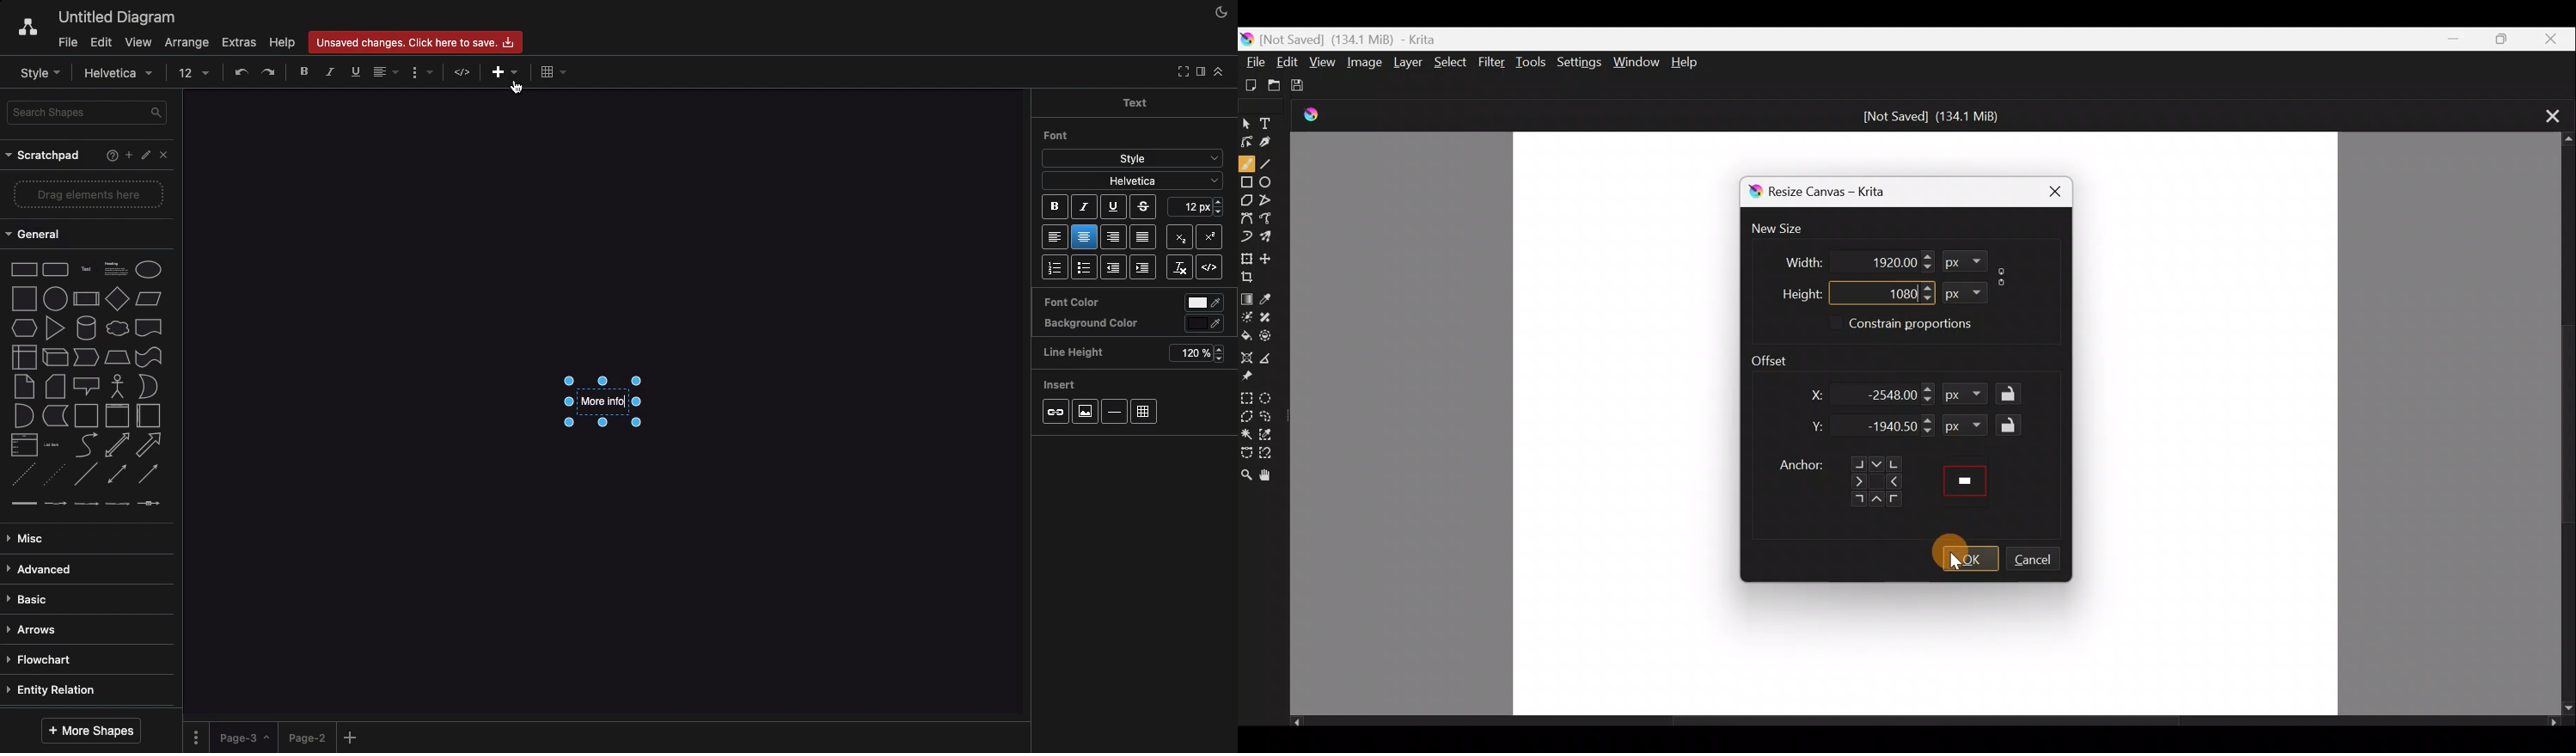 This screenshot has width=2576, height=756. I want to click on Decrease X dimension, so click(1929, 400).